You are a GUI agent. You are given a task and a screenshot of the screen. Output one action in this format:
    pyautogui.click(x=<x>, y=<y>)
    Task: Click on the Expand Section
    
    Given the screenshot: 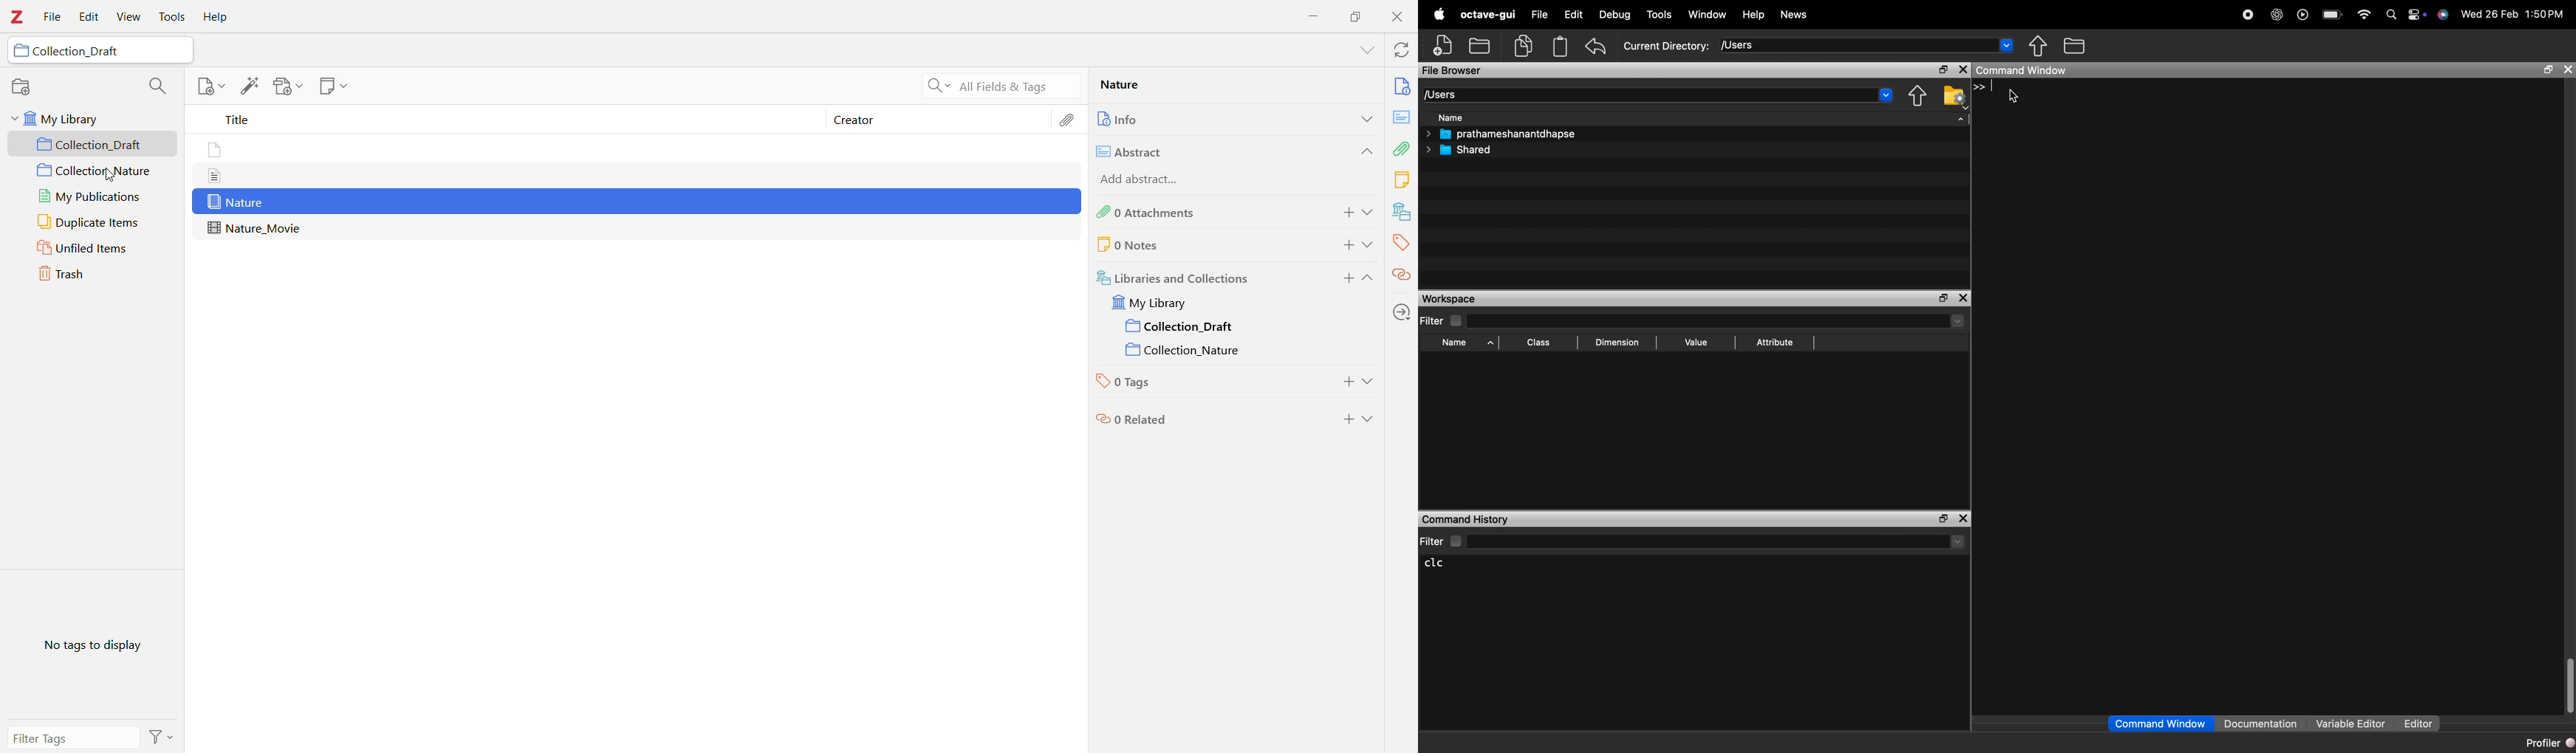 What is the action you would take?
    pyautogui.click(x=1366, y=50)
    